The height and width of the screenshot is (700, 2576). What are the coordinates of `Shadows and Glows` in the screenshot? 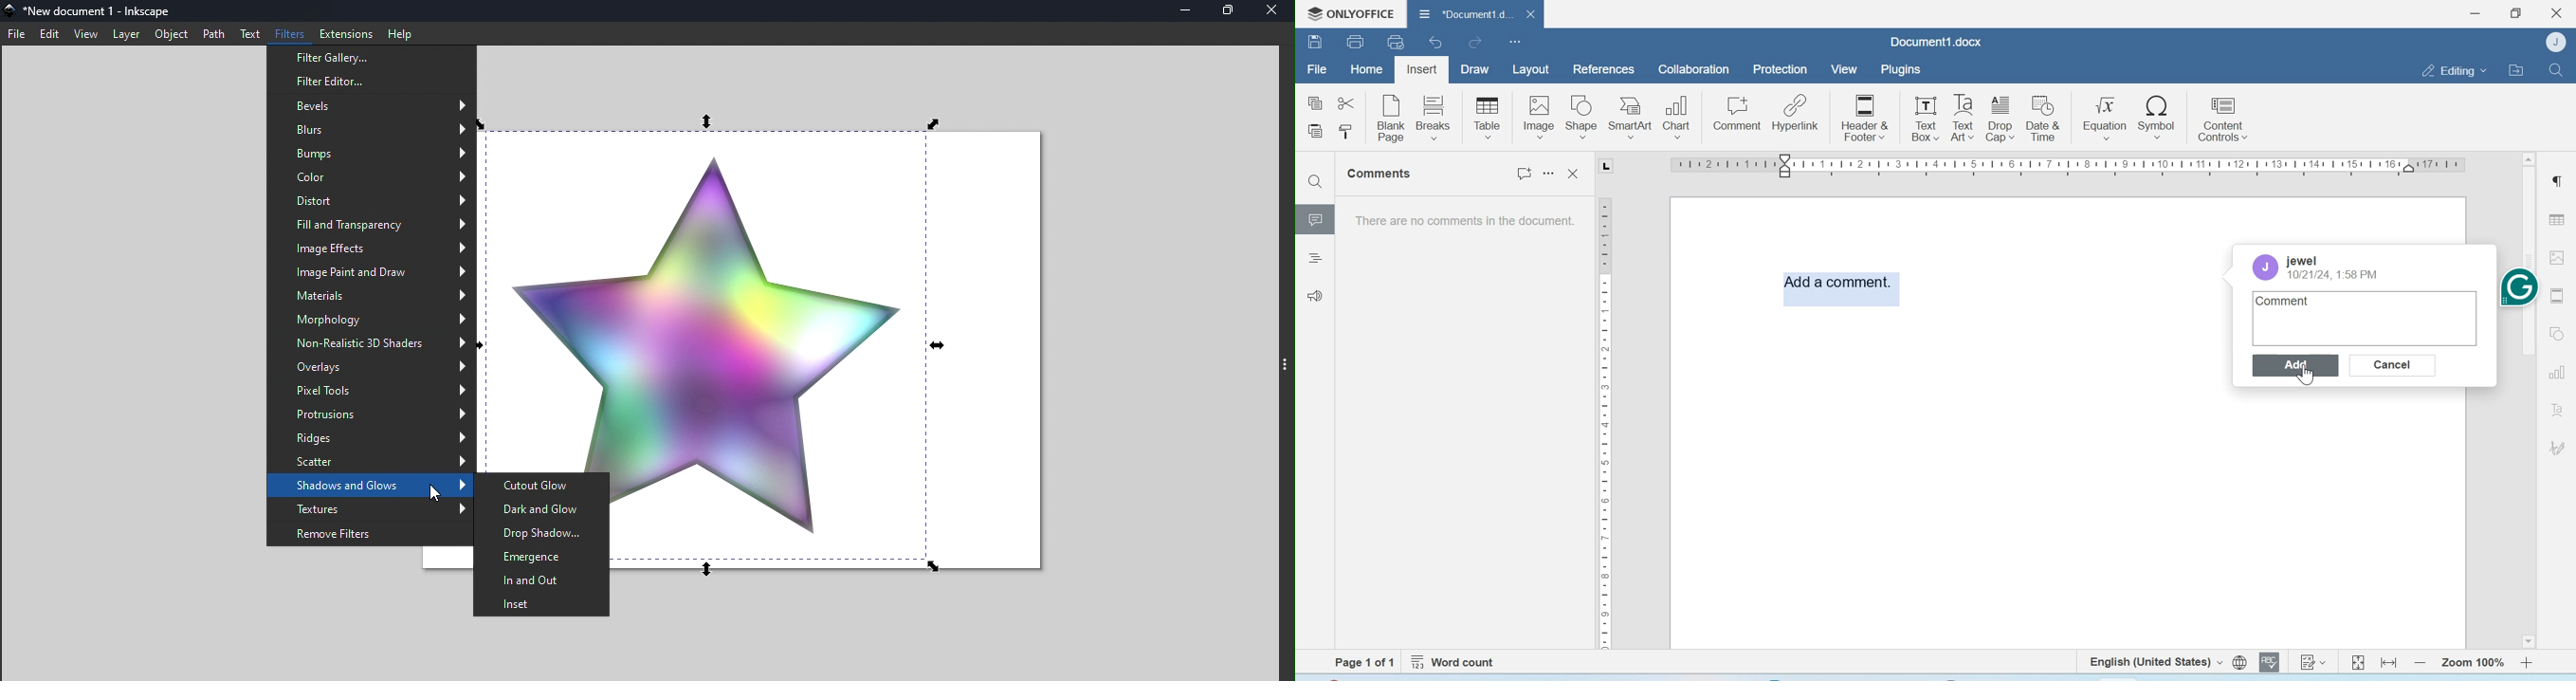 It's located at (373, 486).